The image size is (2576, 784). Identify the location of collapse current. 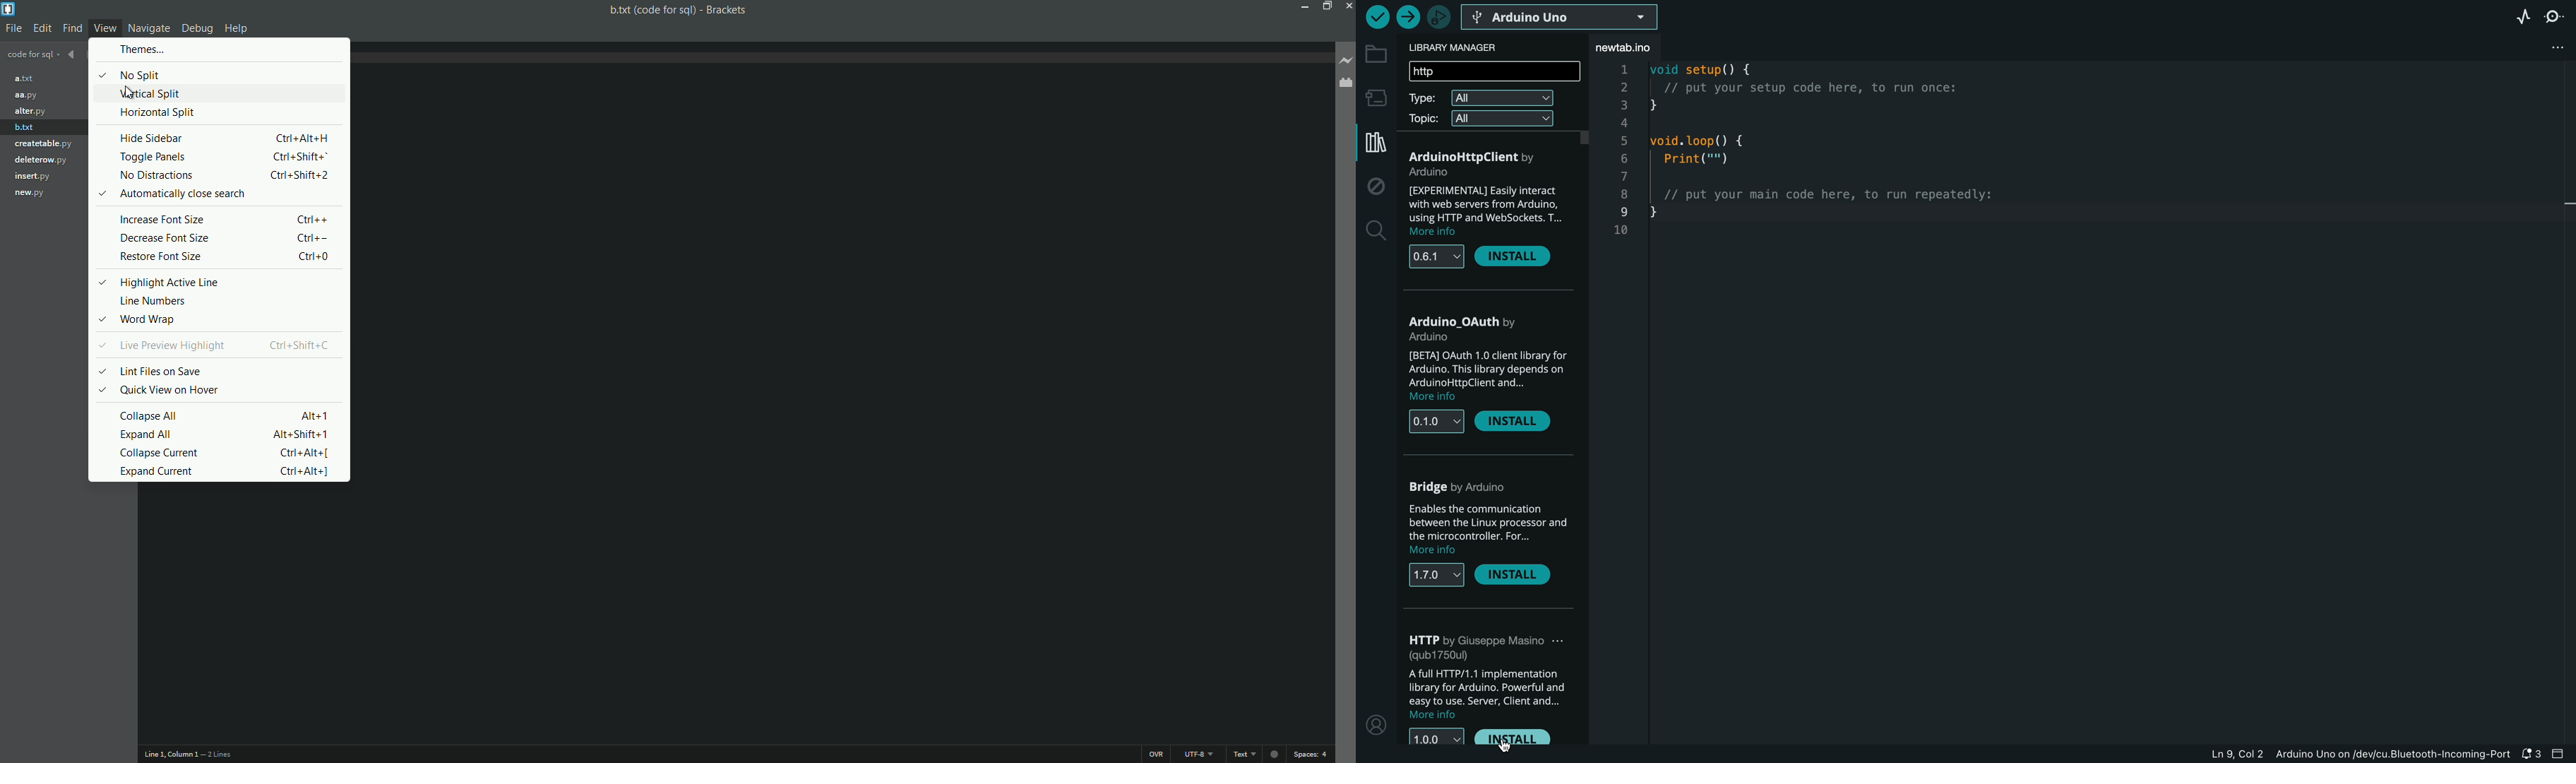
(226, 452).